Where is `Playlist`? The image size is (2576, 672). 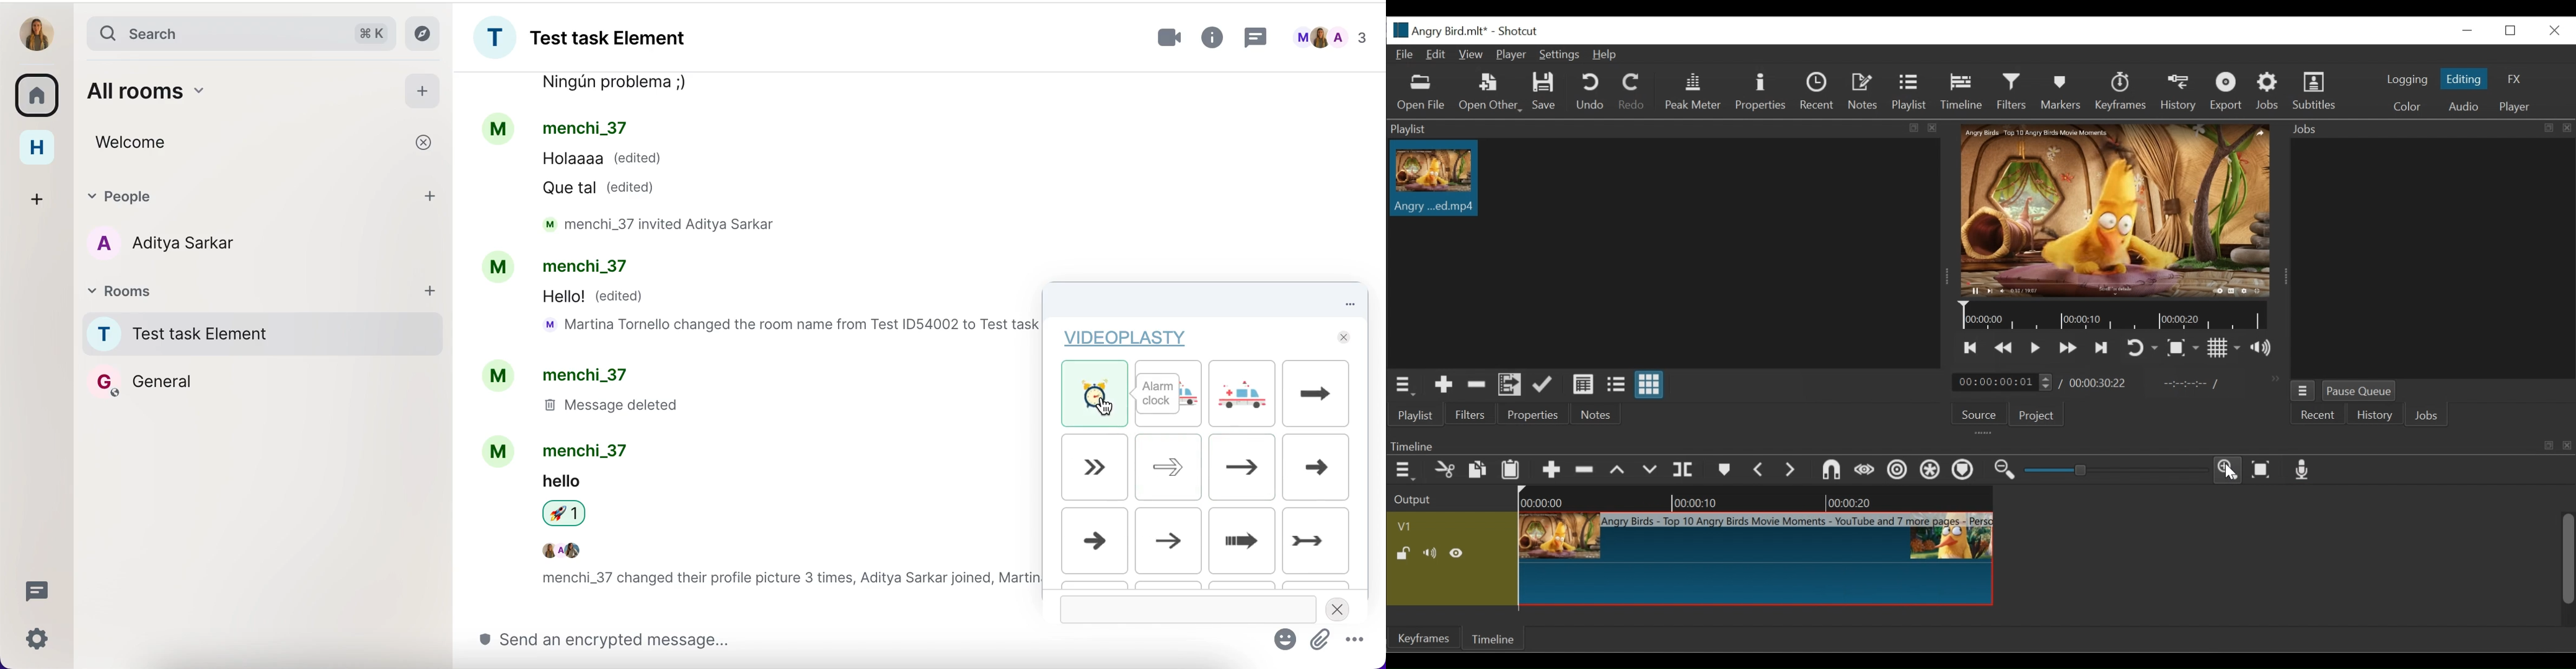 Playlist is located at coordinates (1910, 92).